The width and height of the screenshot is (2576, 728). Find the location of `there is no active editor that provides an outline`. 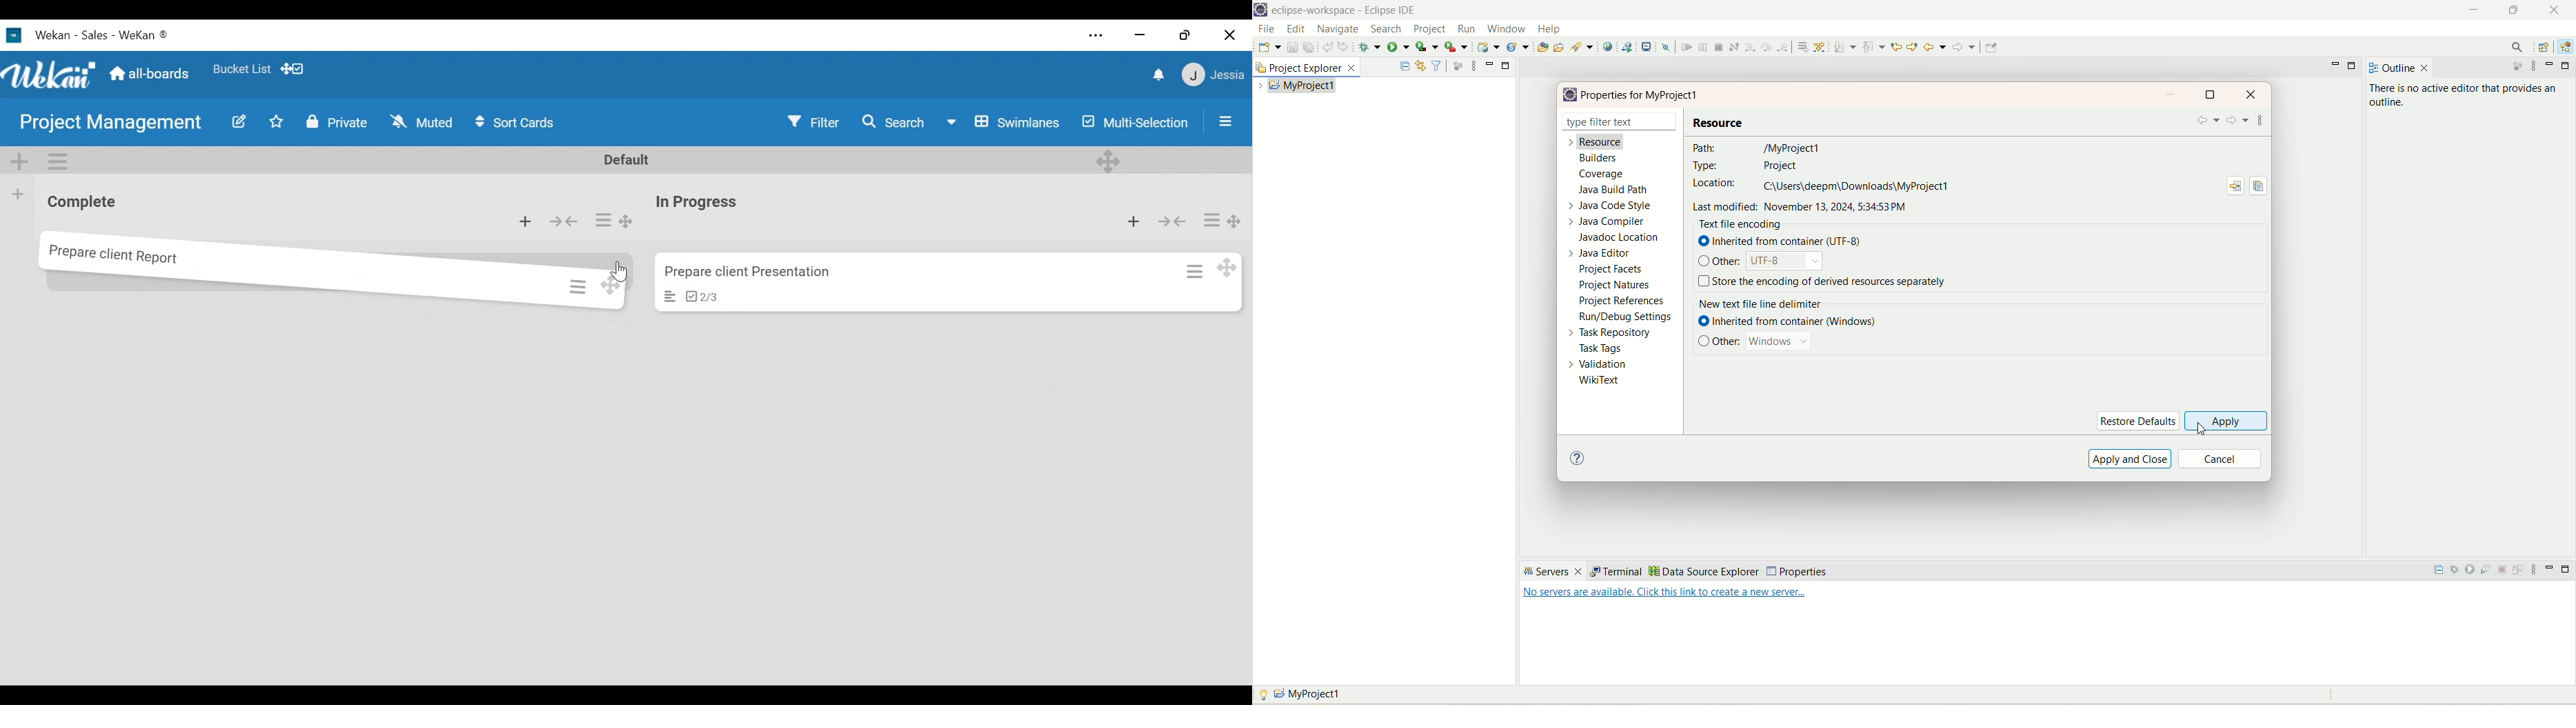

there is no active editor that provides an outline is located at coordinates (2467, 95).